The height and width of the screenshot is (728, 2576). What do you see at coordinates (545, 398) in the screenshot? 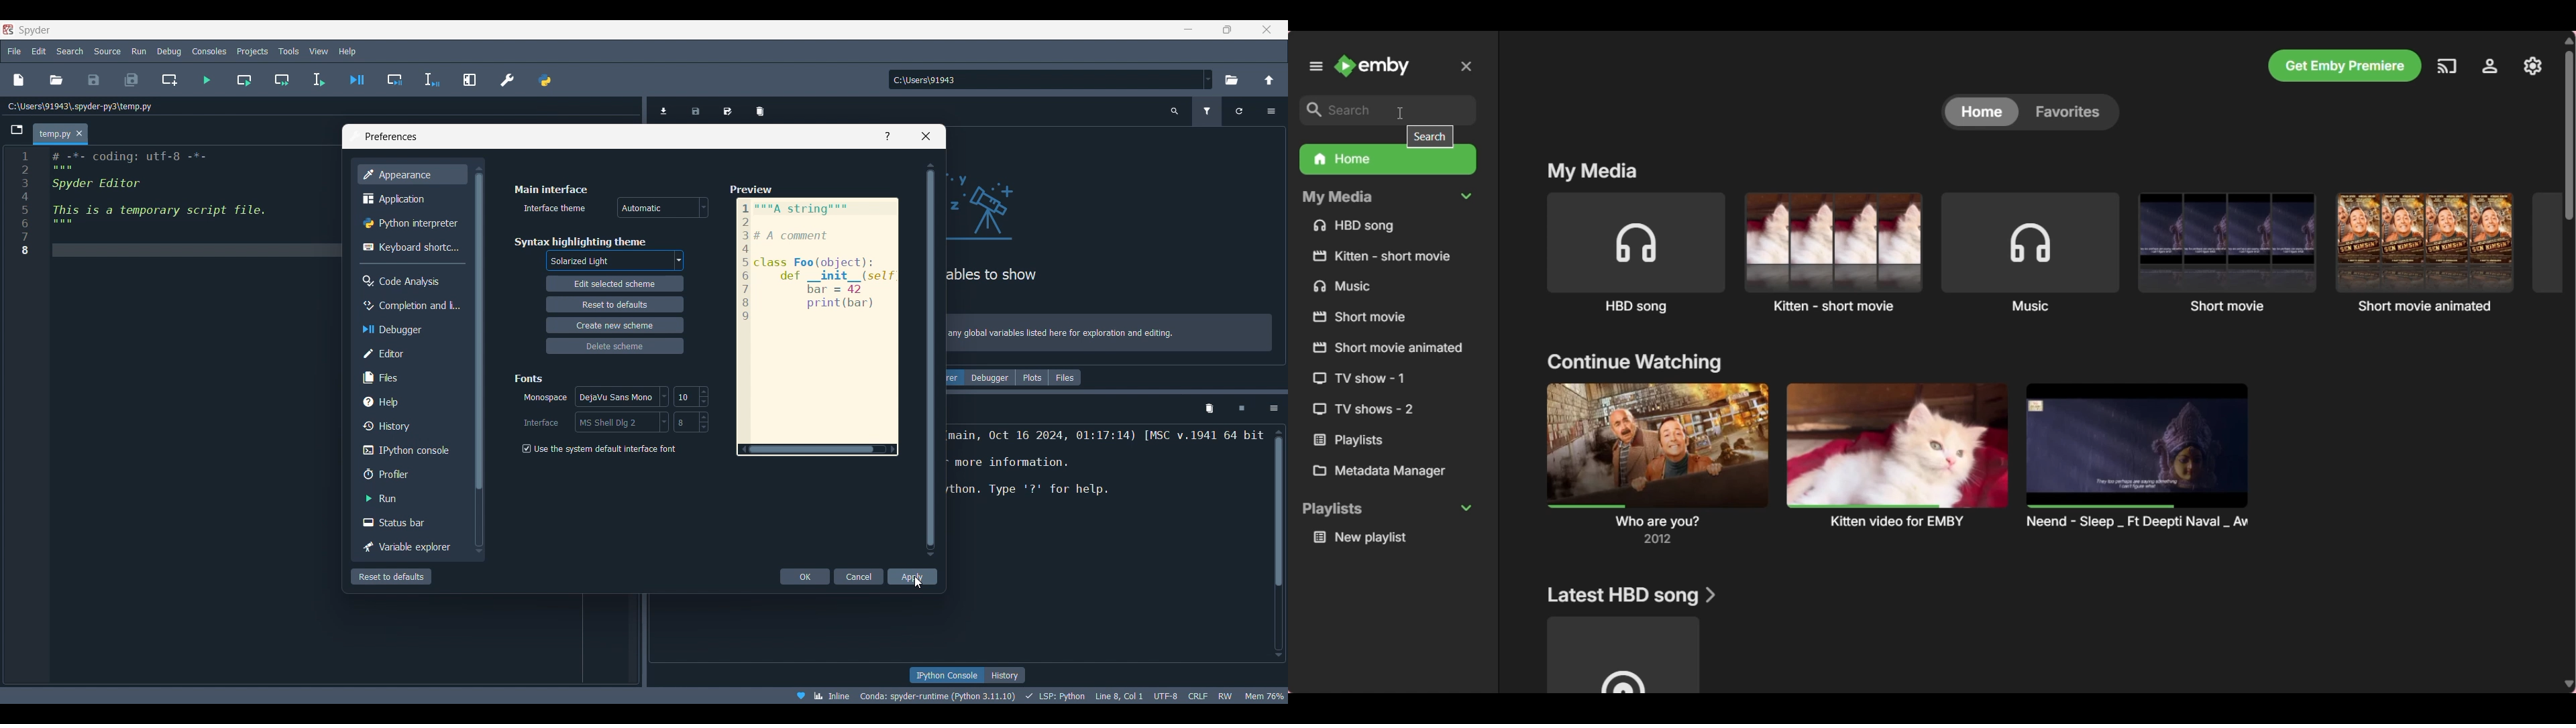
I see `Indicates Monospace settings` at bounding box center [545, 398].